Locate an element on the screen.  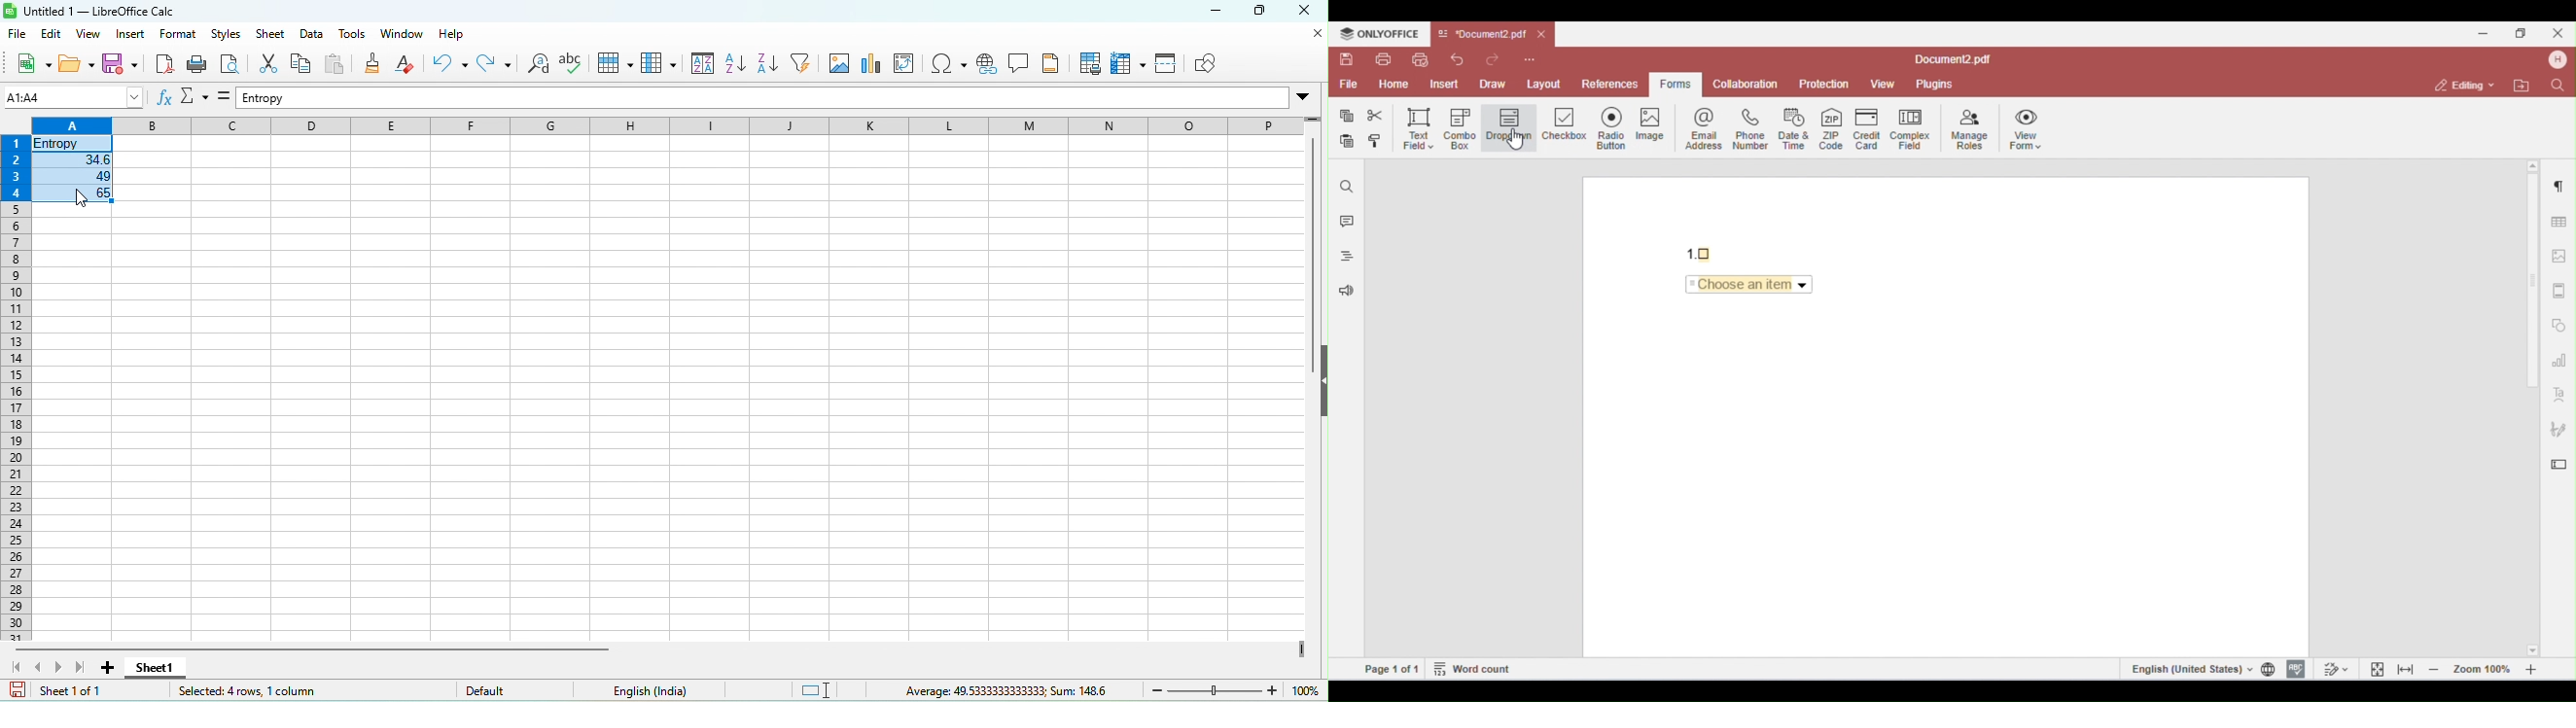
edit pivot table is located at coordinates (909, 64).